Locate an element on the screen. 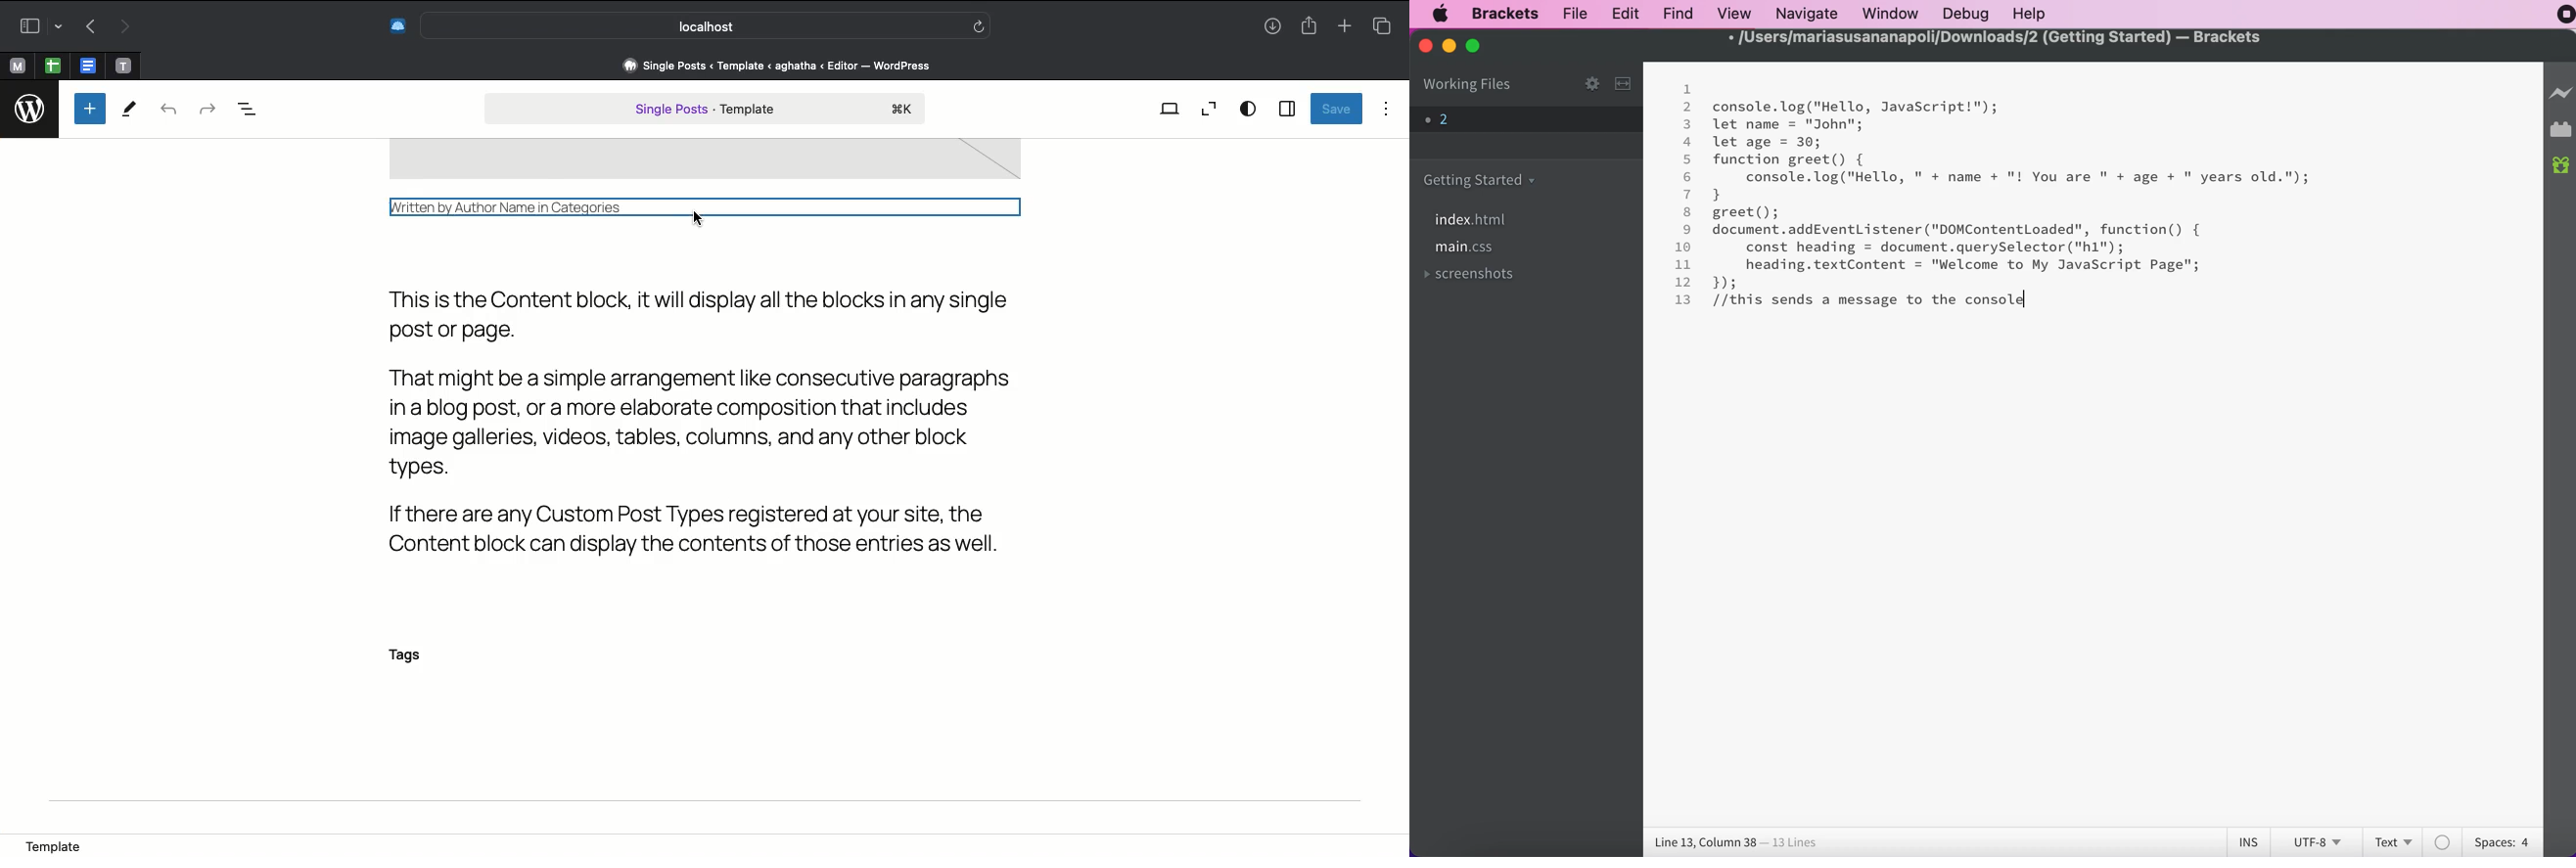 This screenshot has height=868, width=2576. mac logo is located at coordinates (1442, 14).